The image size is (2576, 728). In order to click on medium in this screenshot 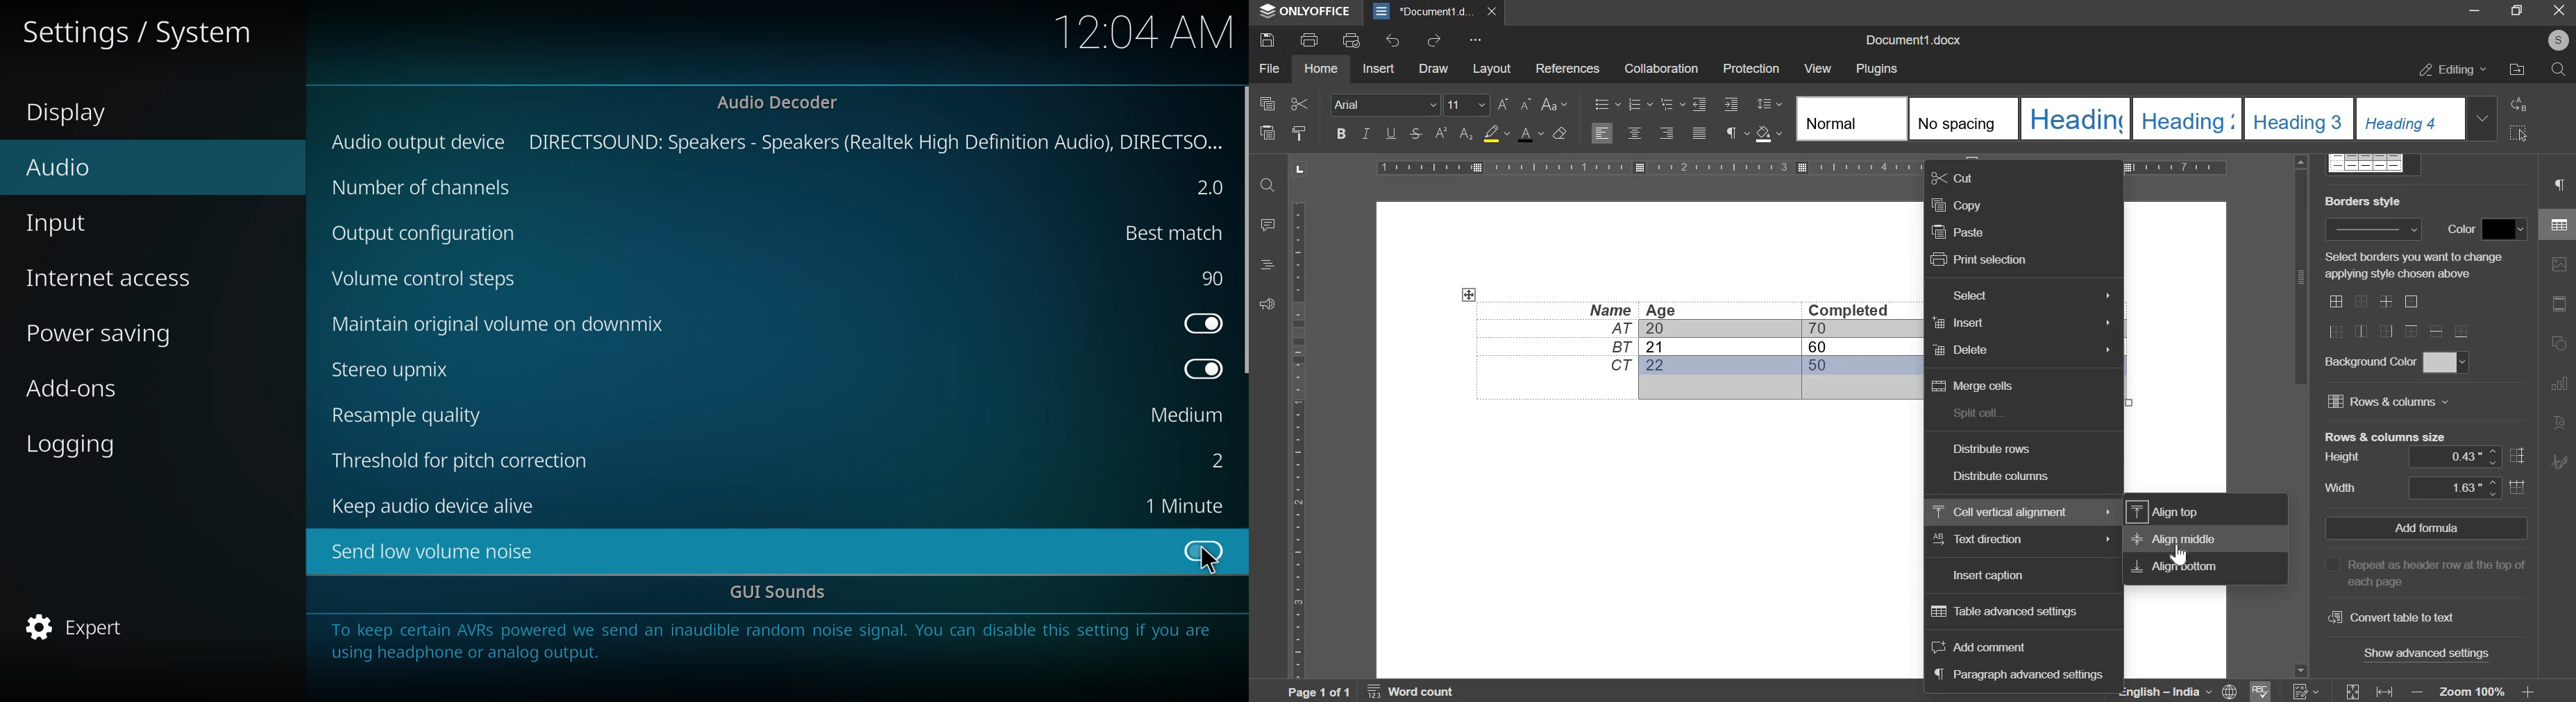, I will do `click(1183, 417)`.